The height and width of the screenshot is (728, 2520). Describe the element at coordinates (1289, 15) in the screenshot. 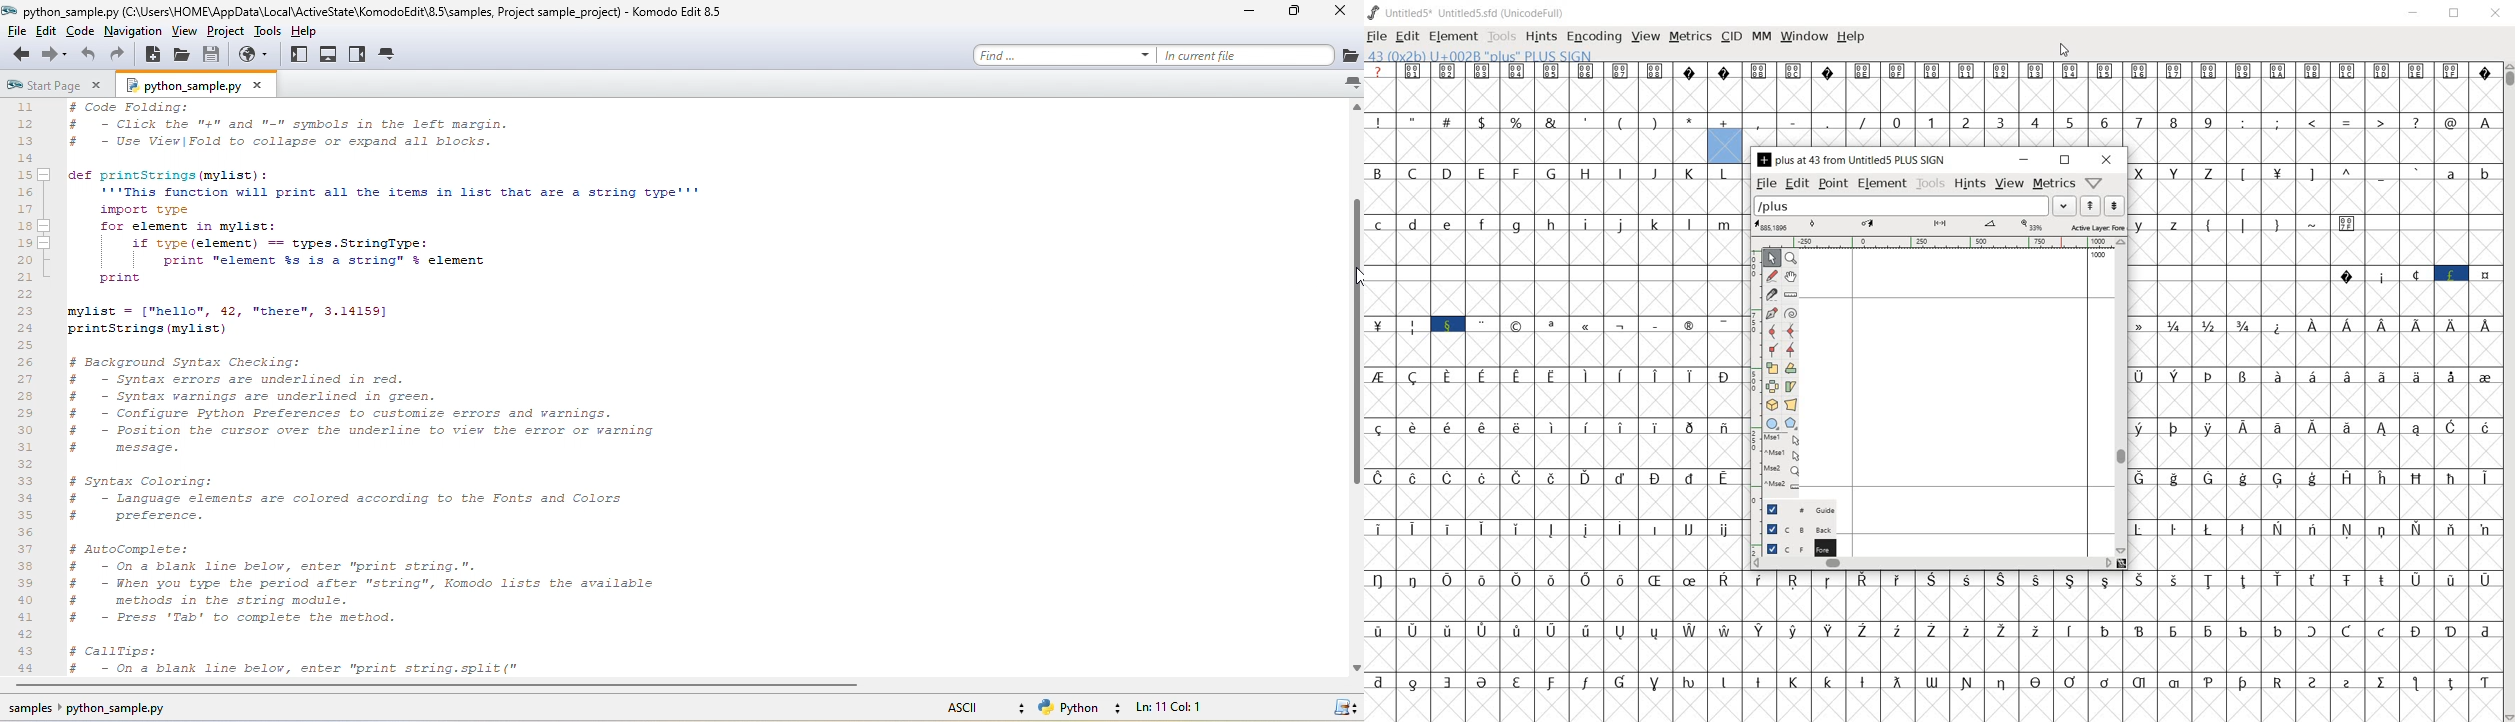

I see `maximize` at that location.